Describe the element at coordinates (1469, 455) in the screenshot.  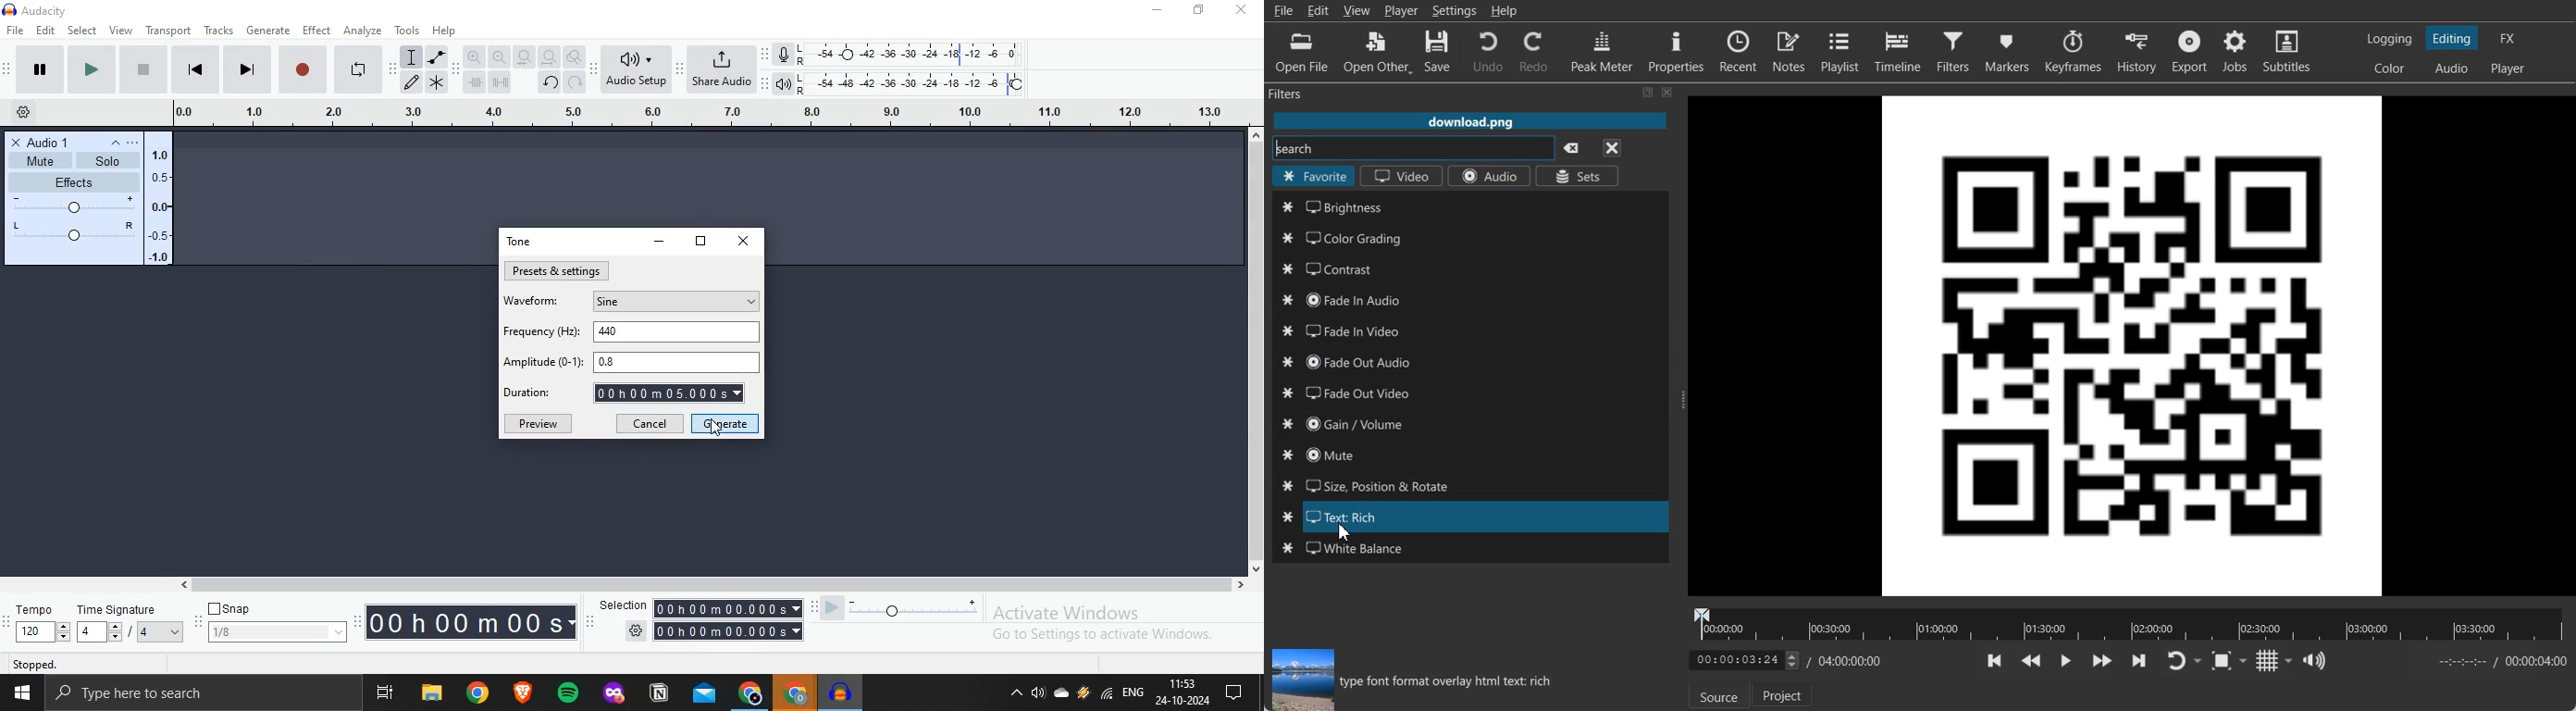
I see `Mute` at that location.